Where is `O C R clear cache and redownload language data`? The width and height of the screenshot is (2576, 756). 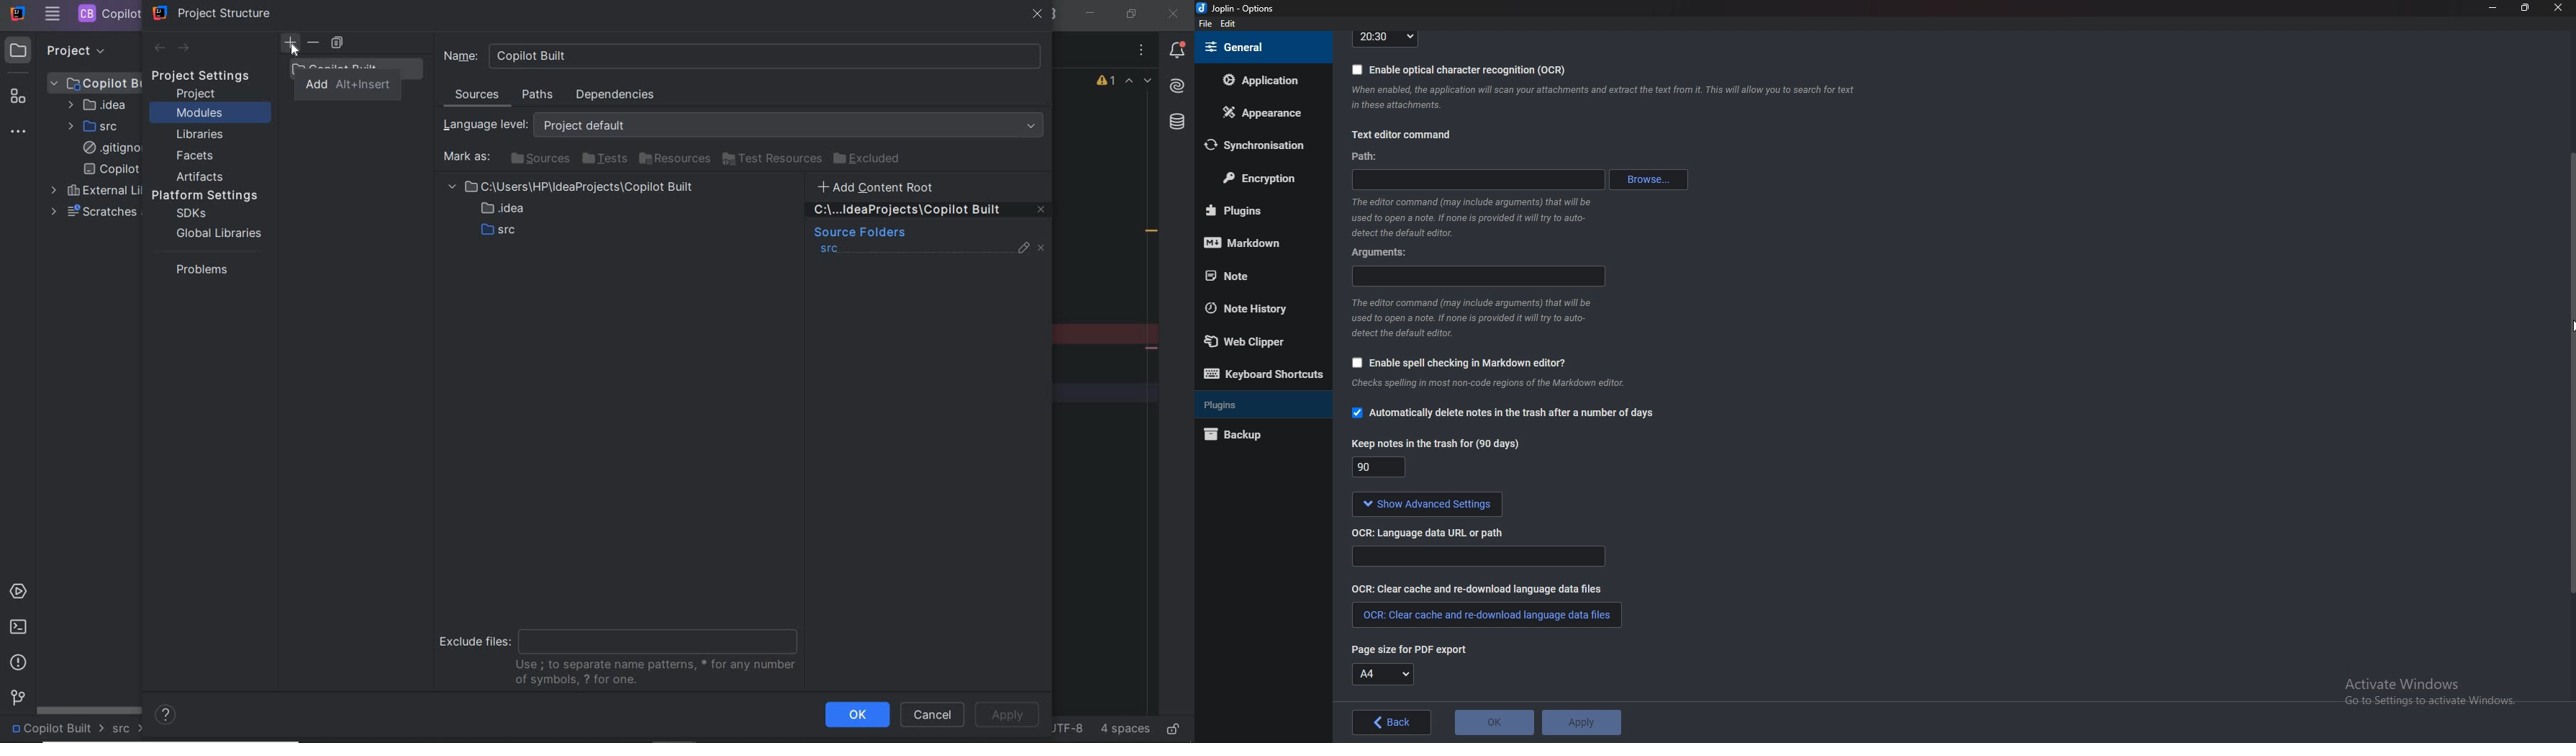 O C R clear cache and redownload language data is located at coordinates (1485, 615).